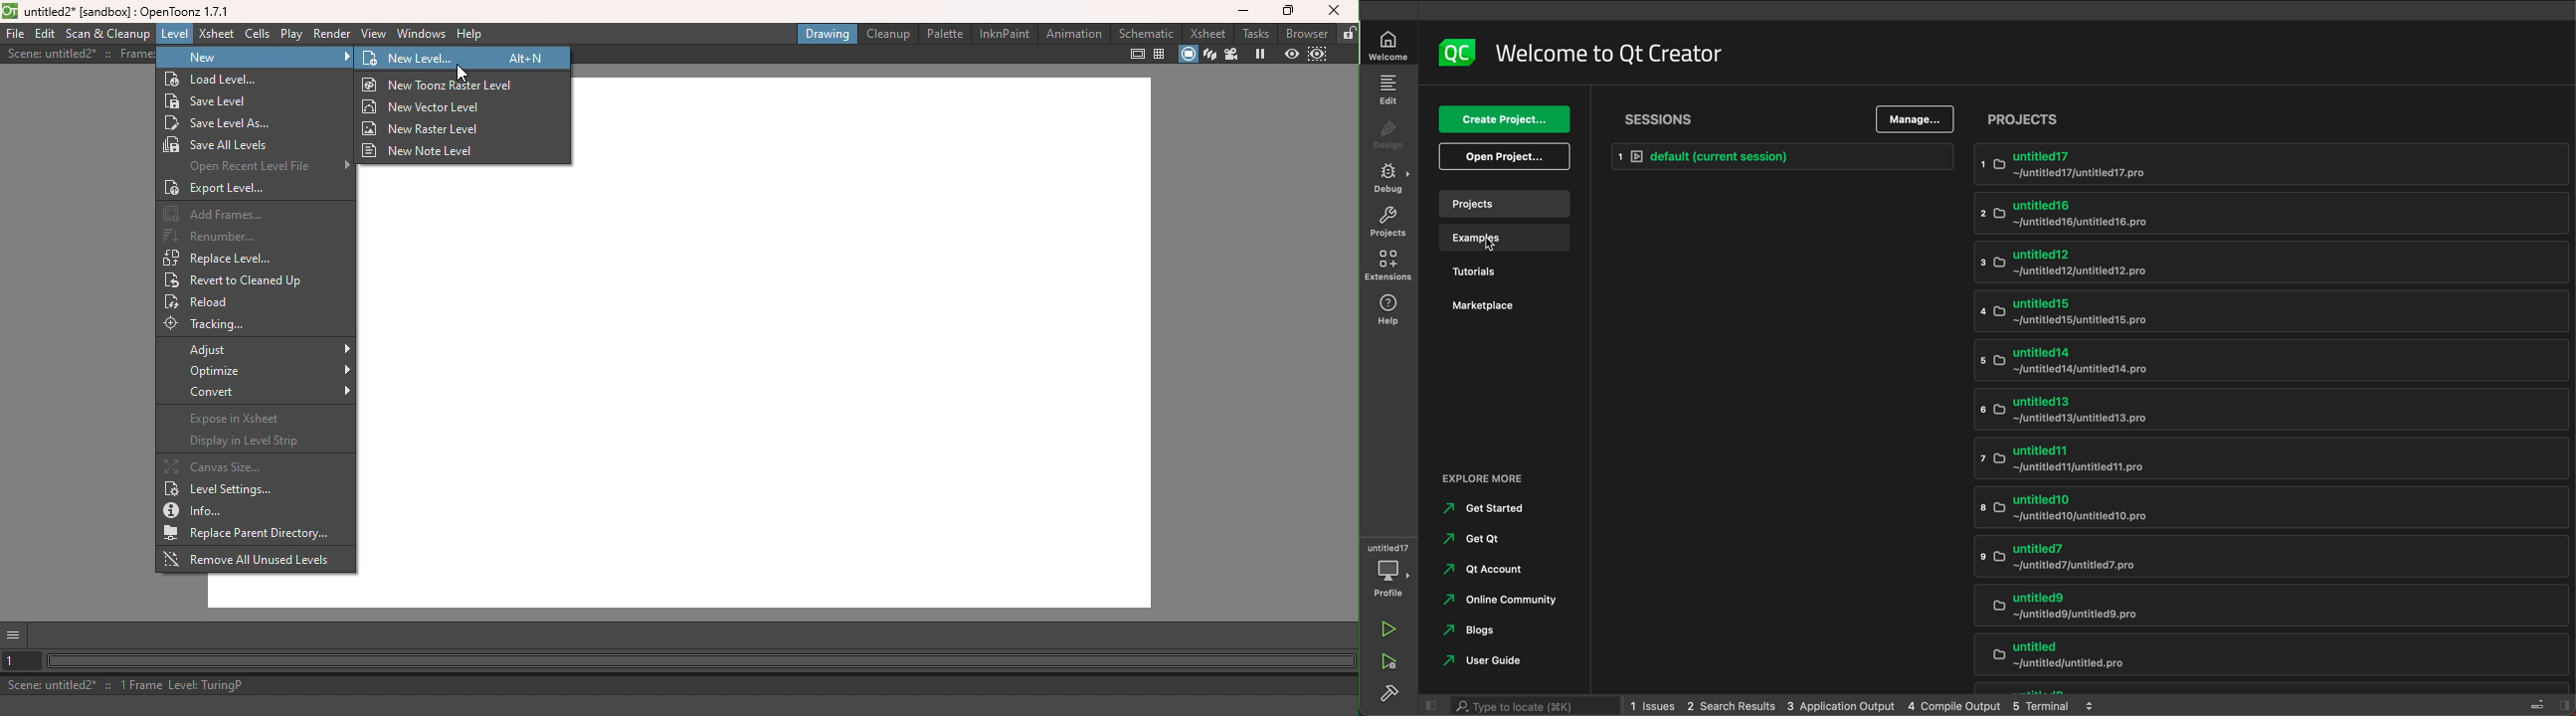 The height and width of the screenshot is (728, 2576). What do you see at coordinates (1655, 706) in the screenshot?
I see `issues` at bounding box center [1655, 706].